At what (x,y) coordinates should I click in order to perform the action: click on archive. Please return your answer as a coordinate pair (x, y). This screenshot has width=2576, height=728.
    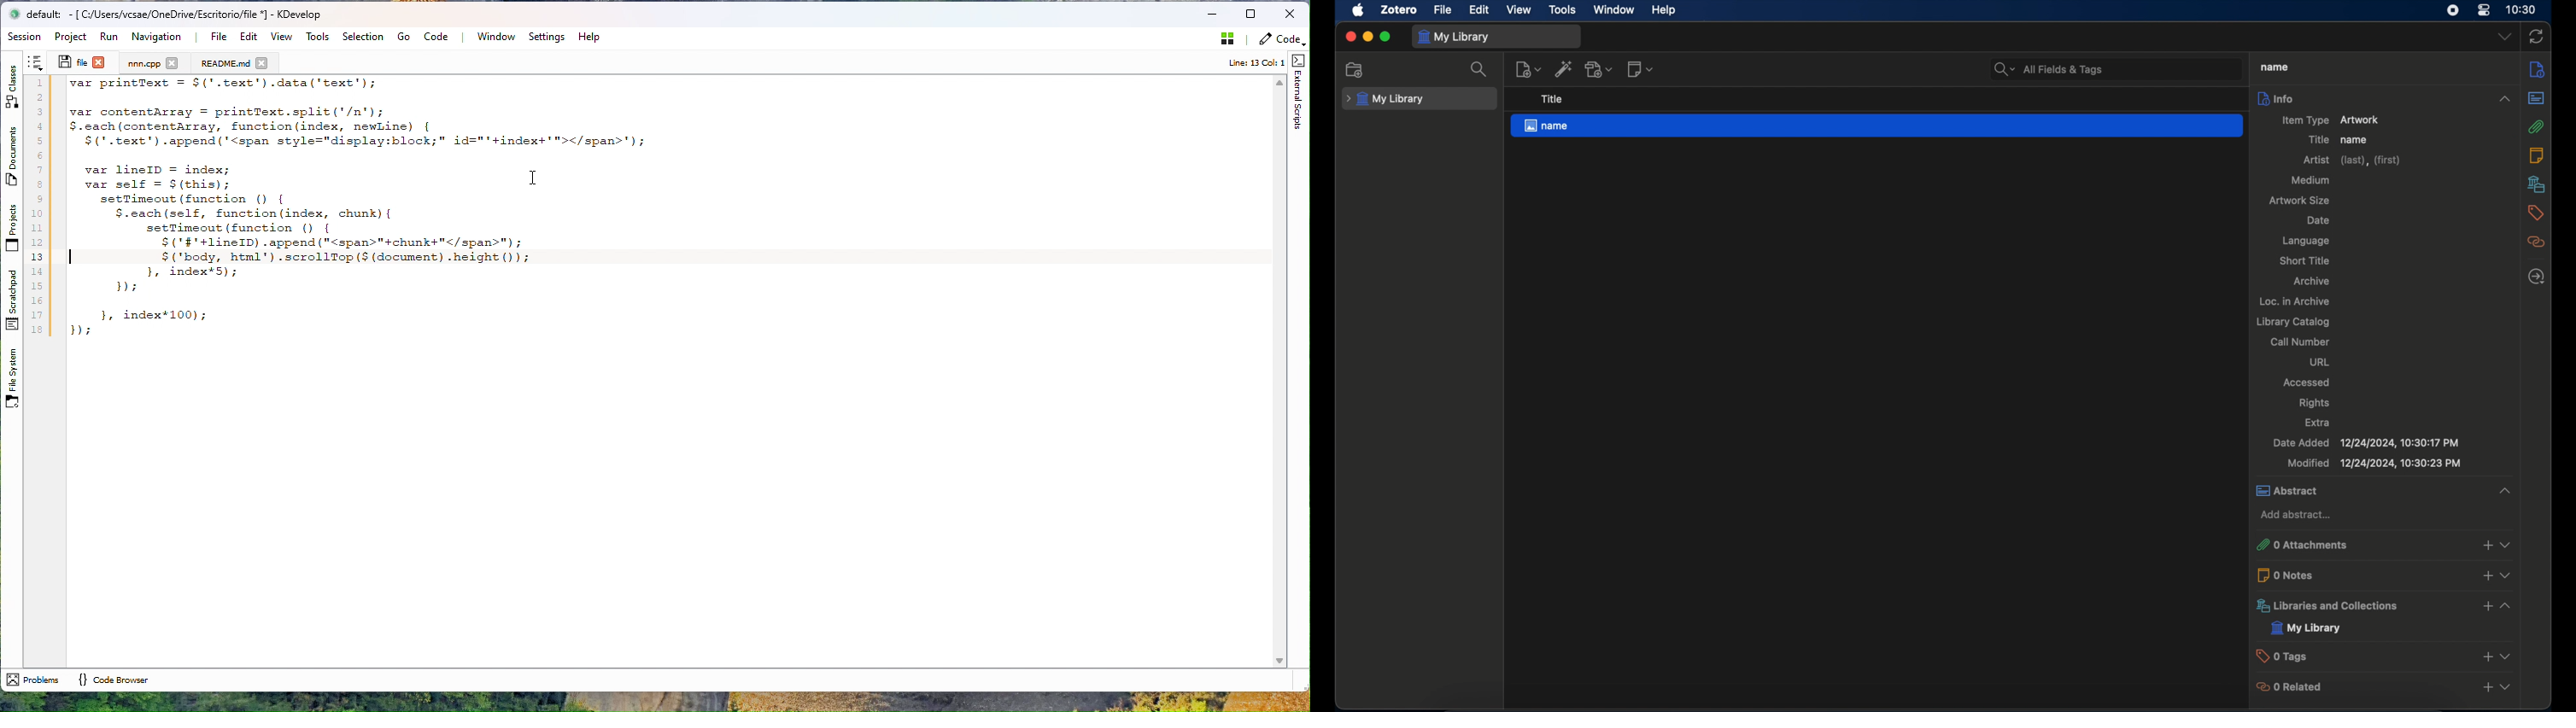
    Looking at the image, I should click on (2312, 282).